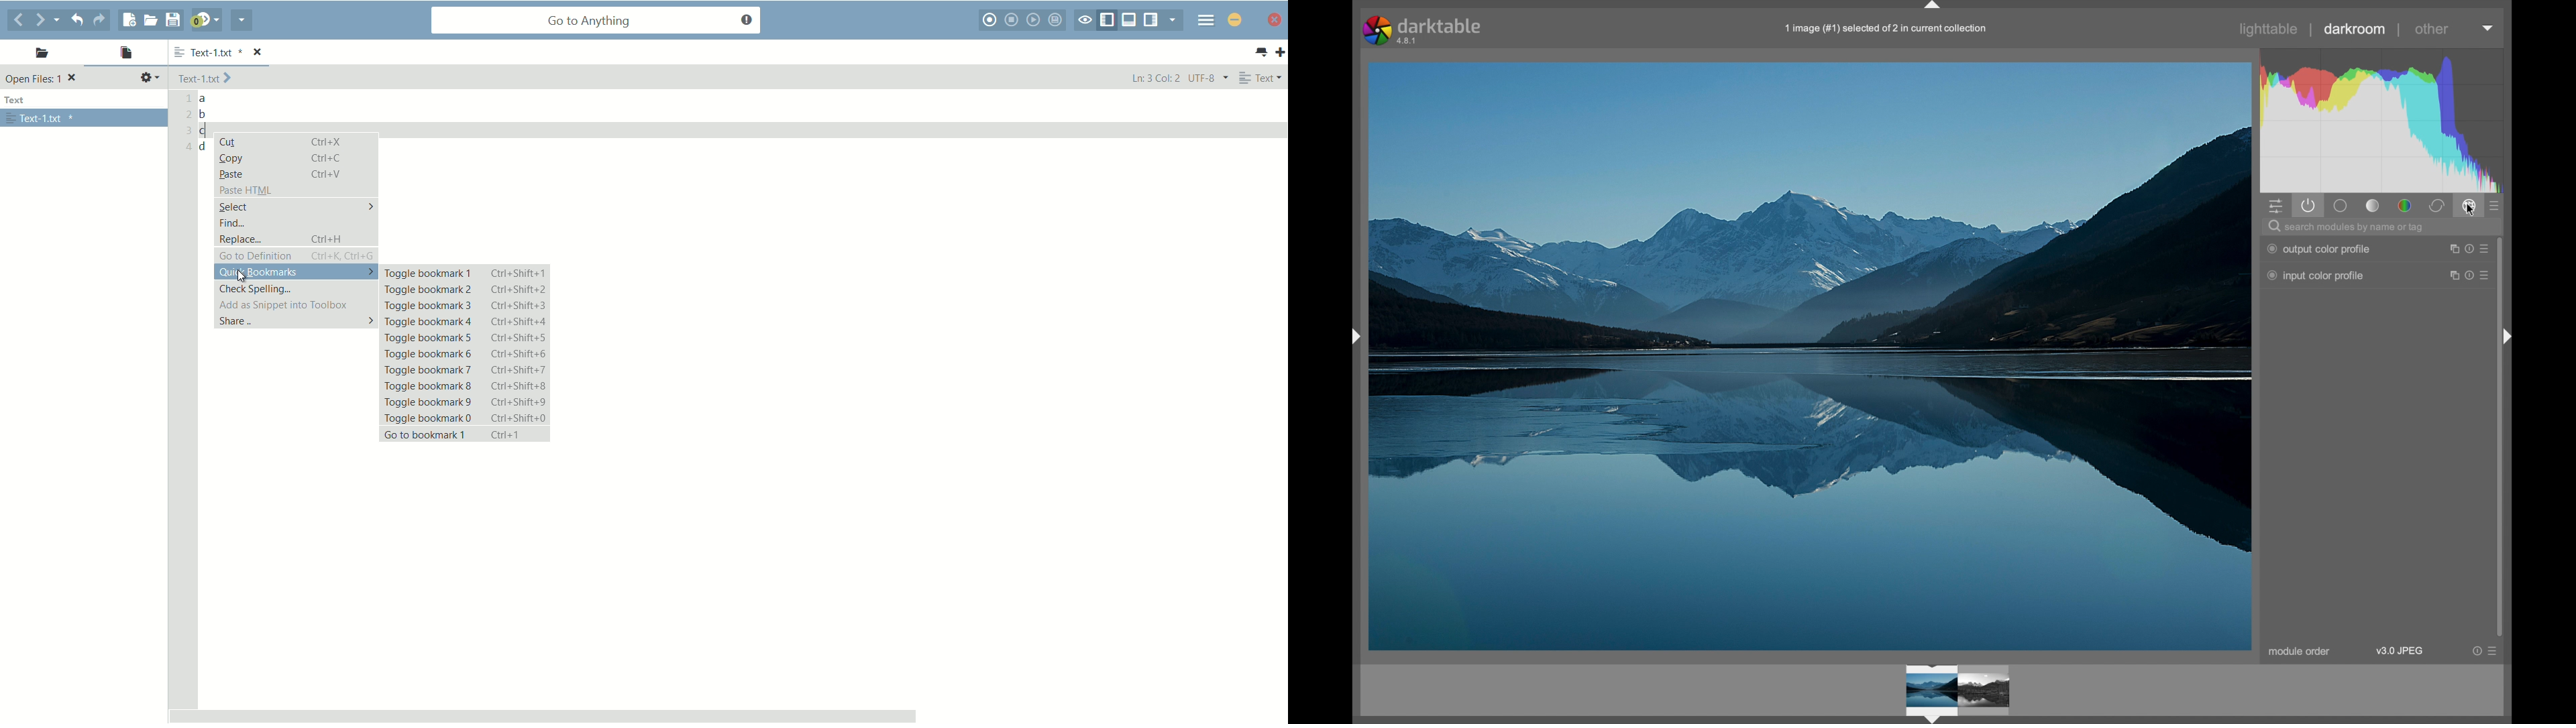  Describe the element at coordinates (2470, 276) in the screenshot. I see `more options` at that location.